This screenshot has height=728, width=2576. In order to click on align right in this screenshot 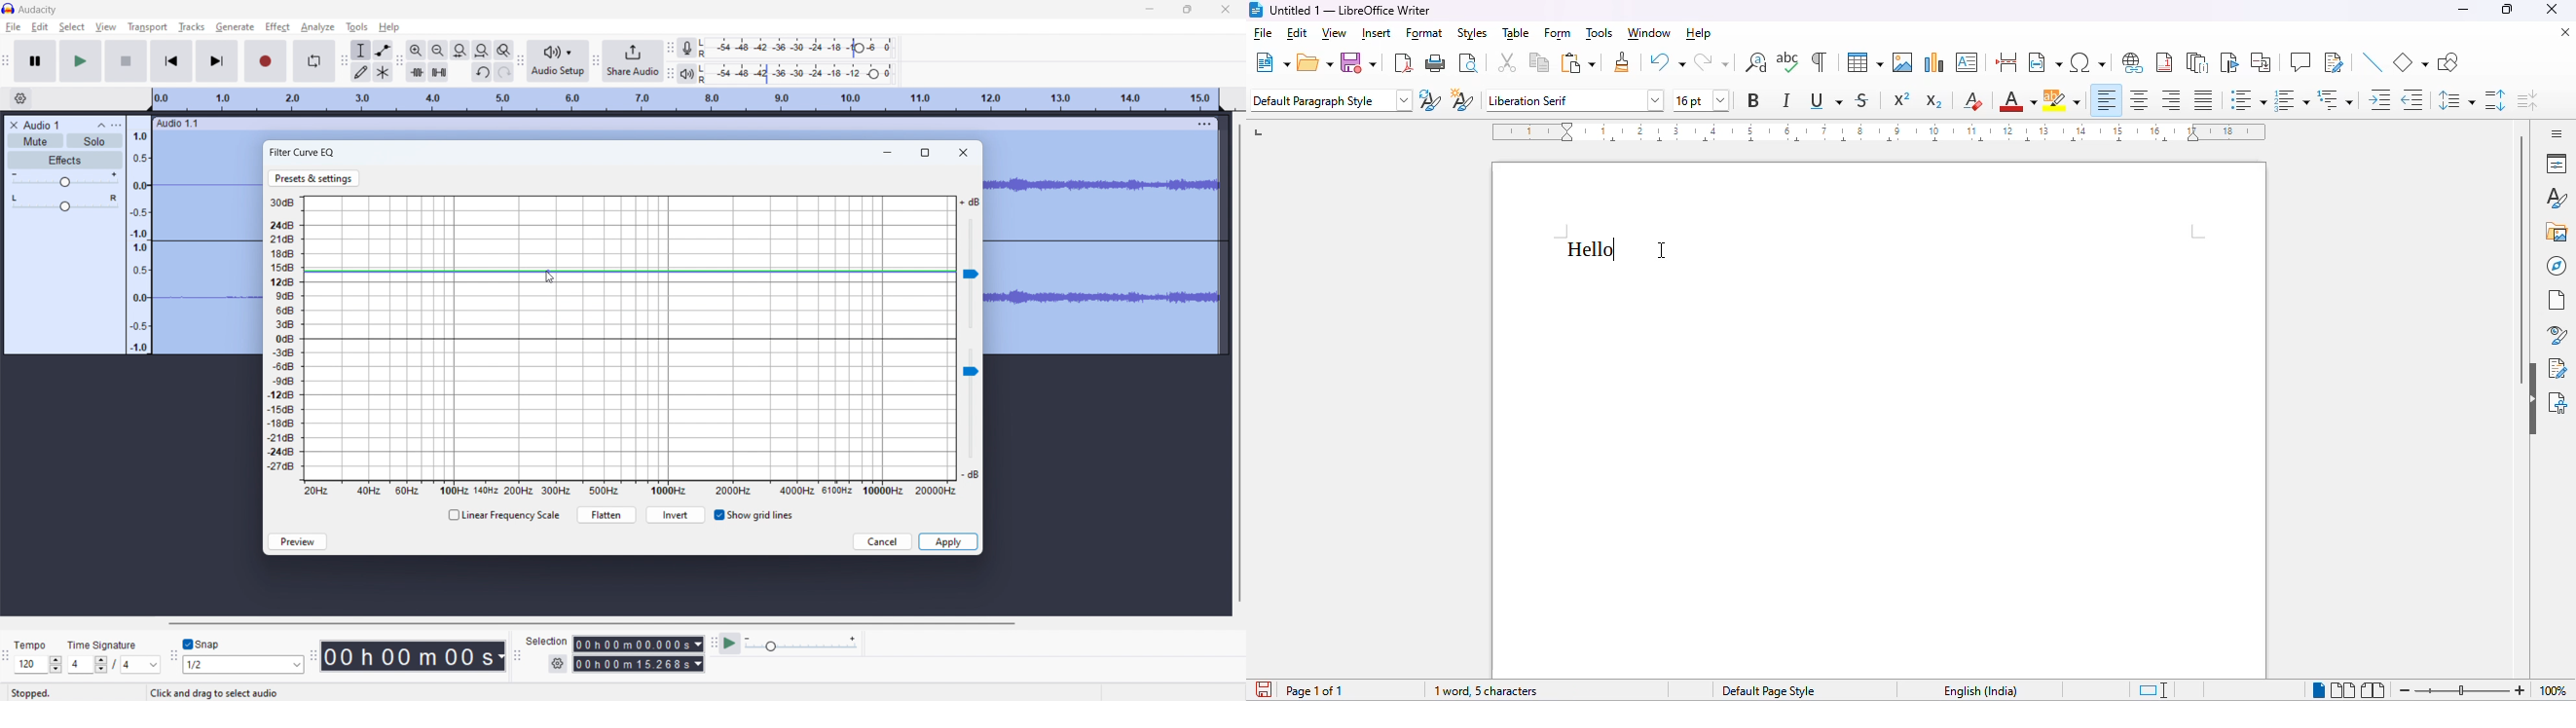, I will do `click(2171, 100)`.